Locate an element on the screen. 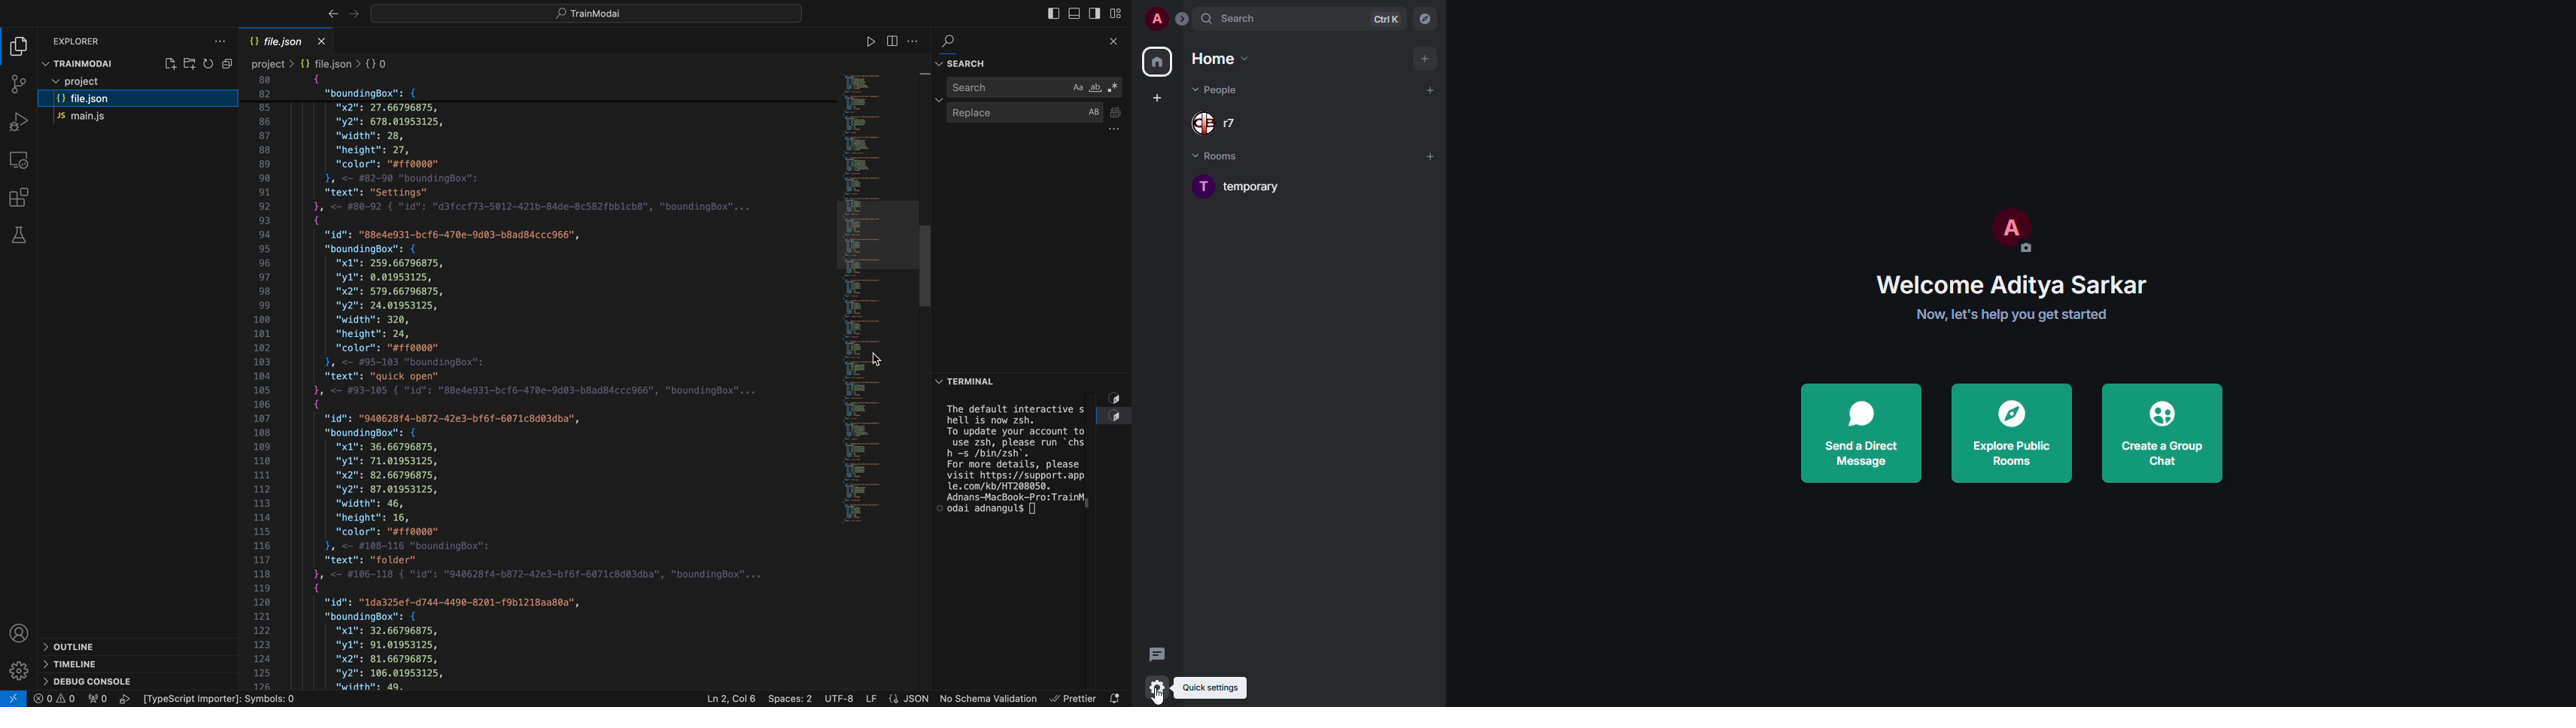  git is located at coordinates (15, 85).